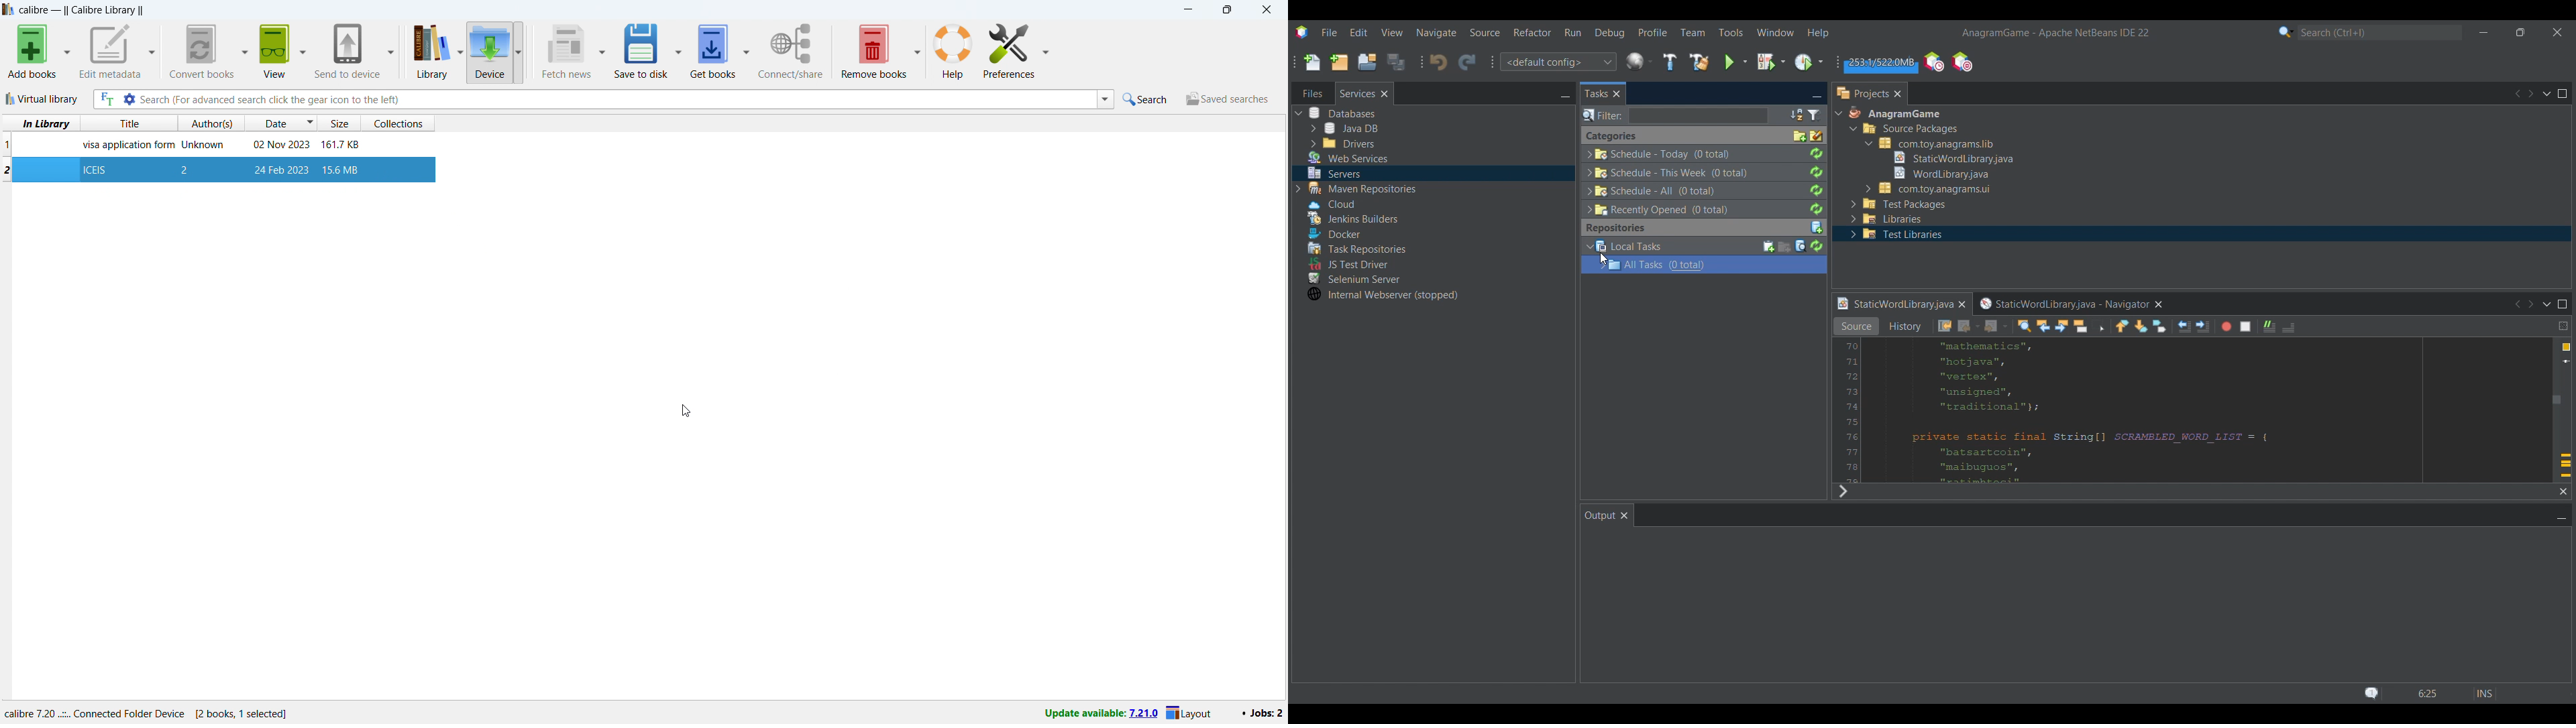 This screenshot has width=2576, height=728. I want to click on logo, so click(9, 9).